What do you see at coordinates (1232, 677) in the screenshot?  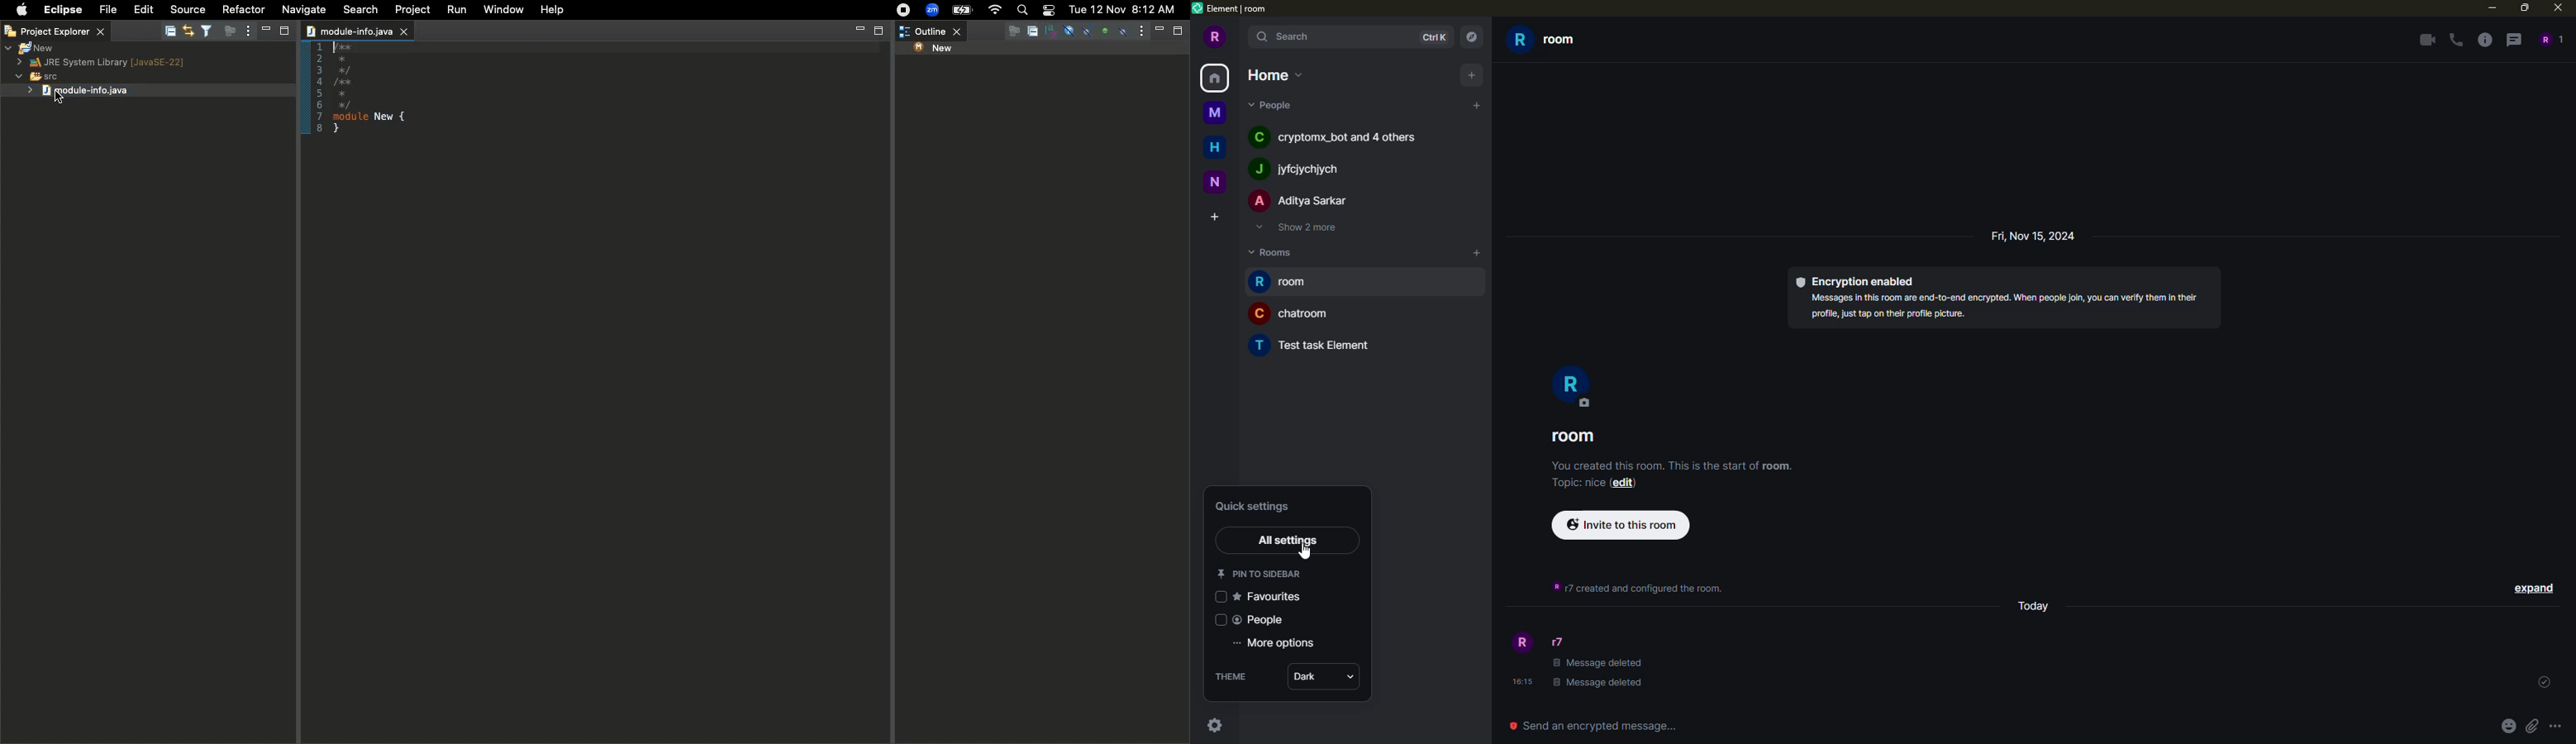 I see `theme` at bounding box center [1232, 677].